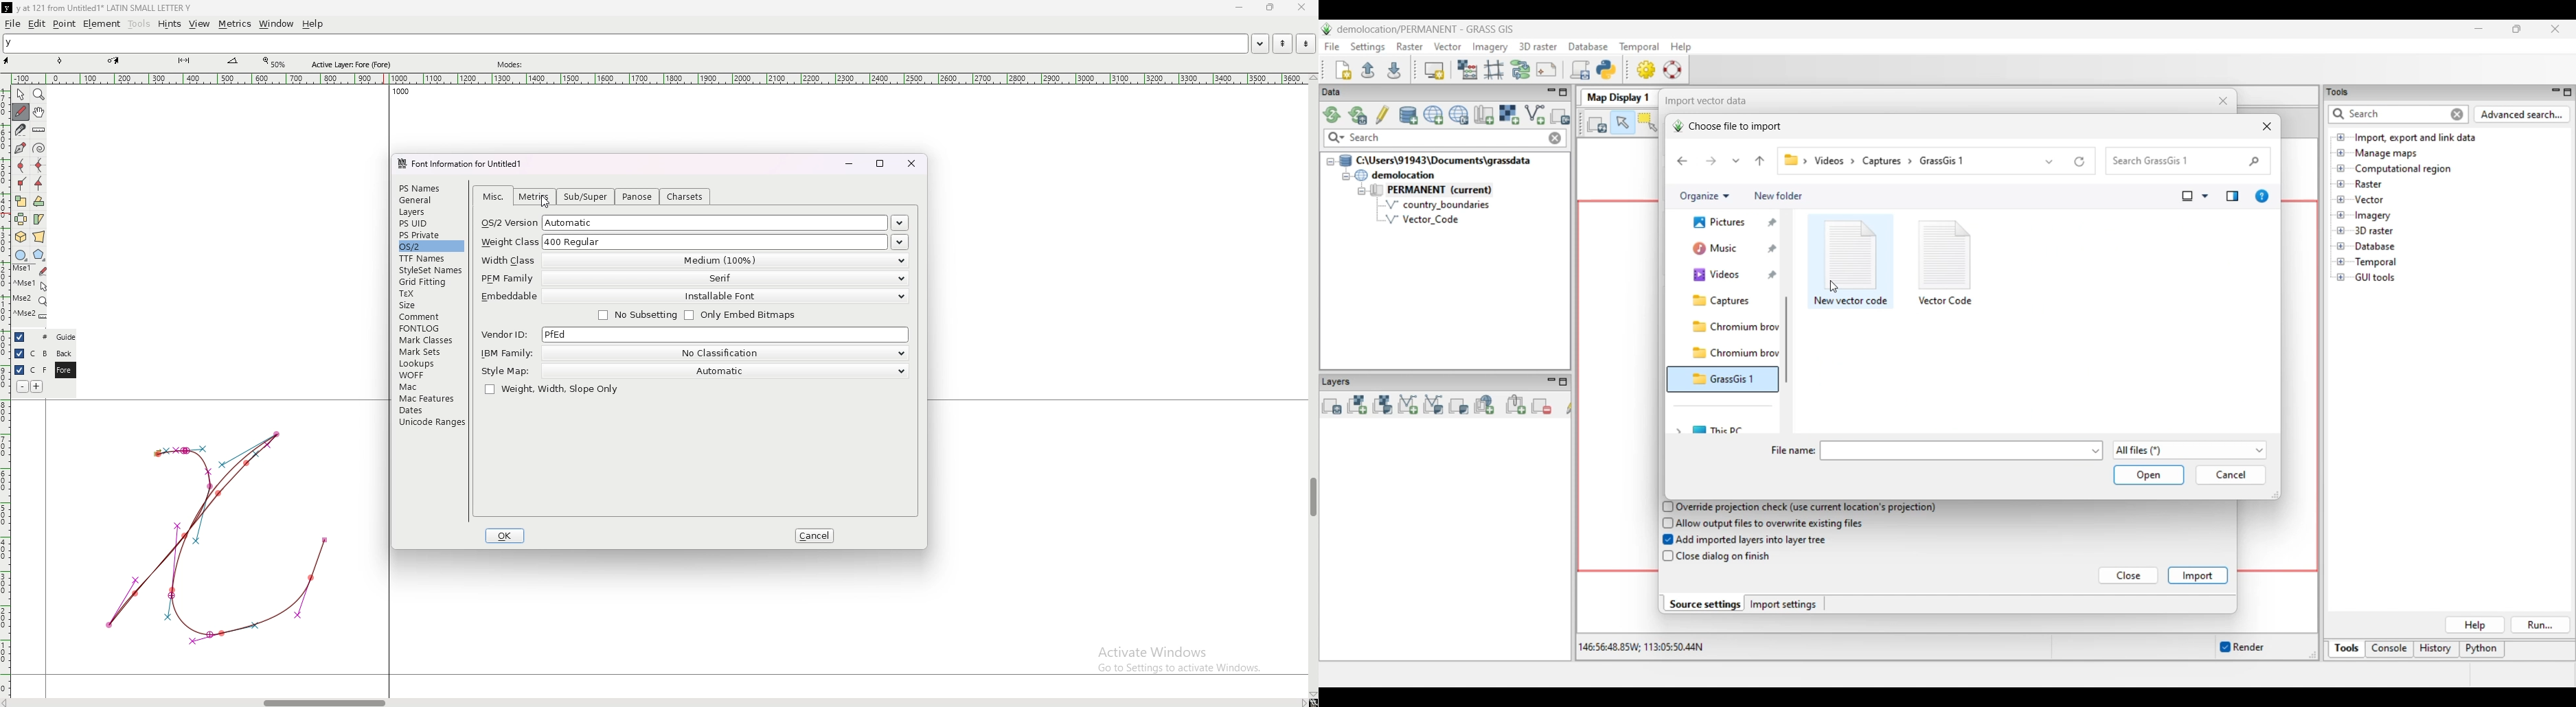 The width and height of the screenshot is (2576, 728). What do you see at coordinates (168, 24) in the screenshot?
I see `hints` at bounding box center [168, 24].